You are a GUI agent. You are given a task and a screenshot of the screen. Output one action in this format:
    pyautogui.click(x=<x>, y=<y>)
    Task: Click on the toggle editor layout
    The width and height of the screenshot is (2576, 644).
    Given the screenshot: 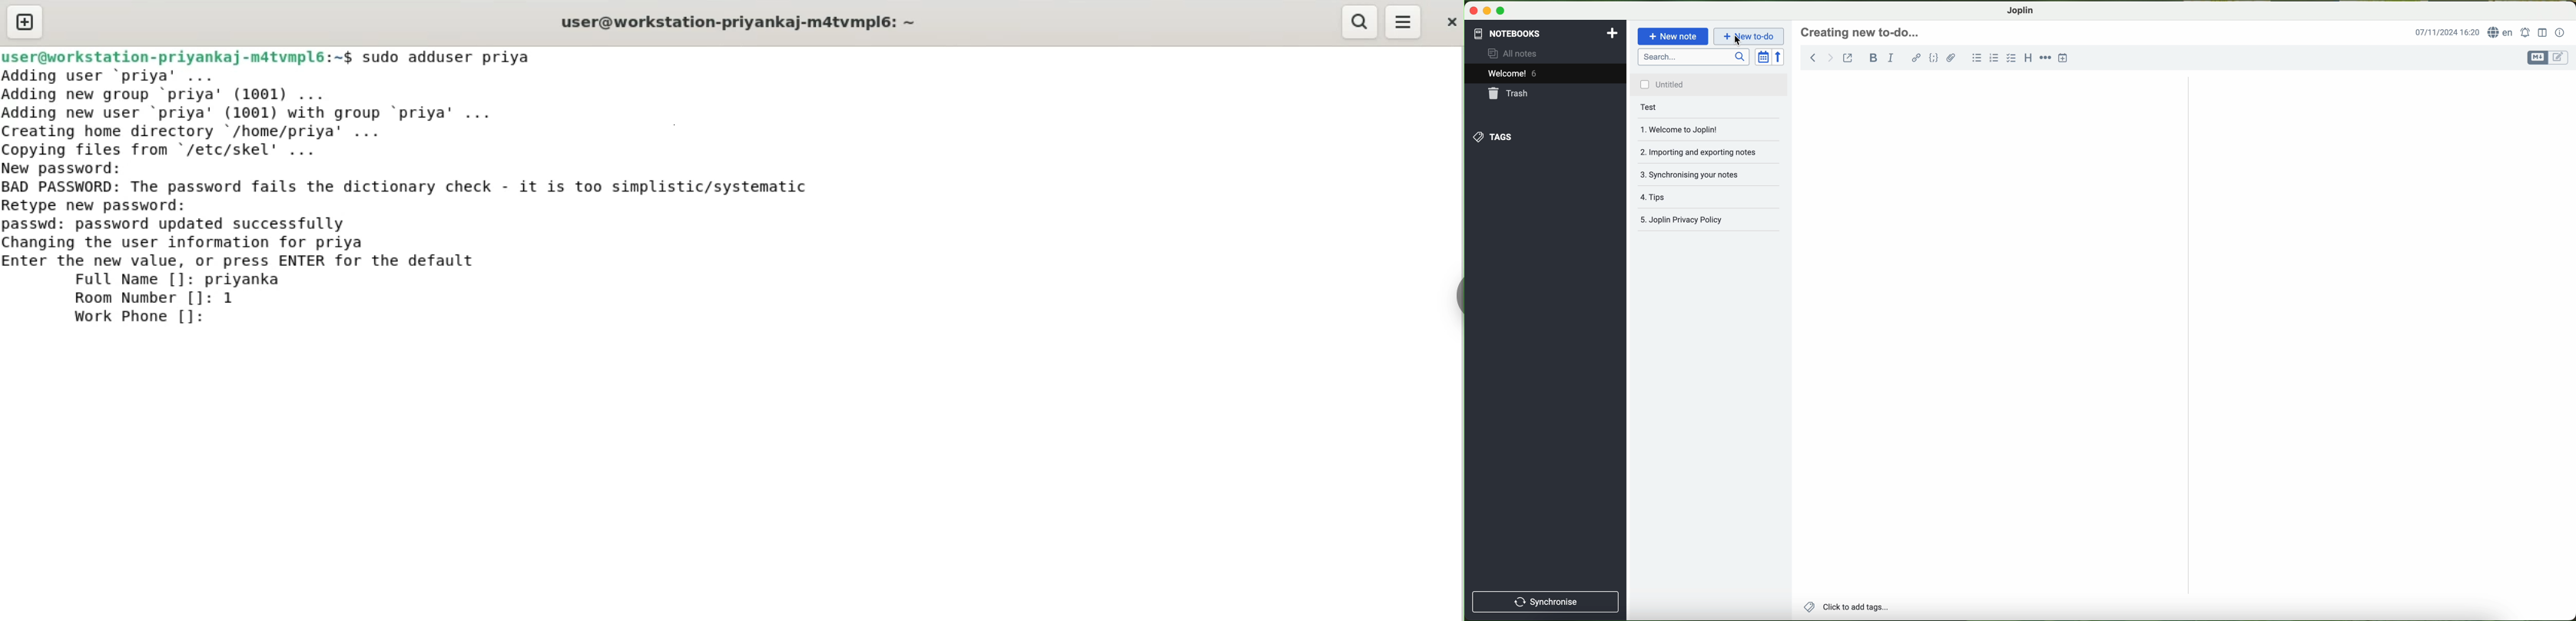 What is the action you would take?
    pyautogui.click(x=2542, y=33)
    